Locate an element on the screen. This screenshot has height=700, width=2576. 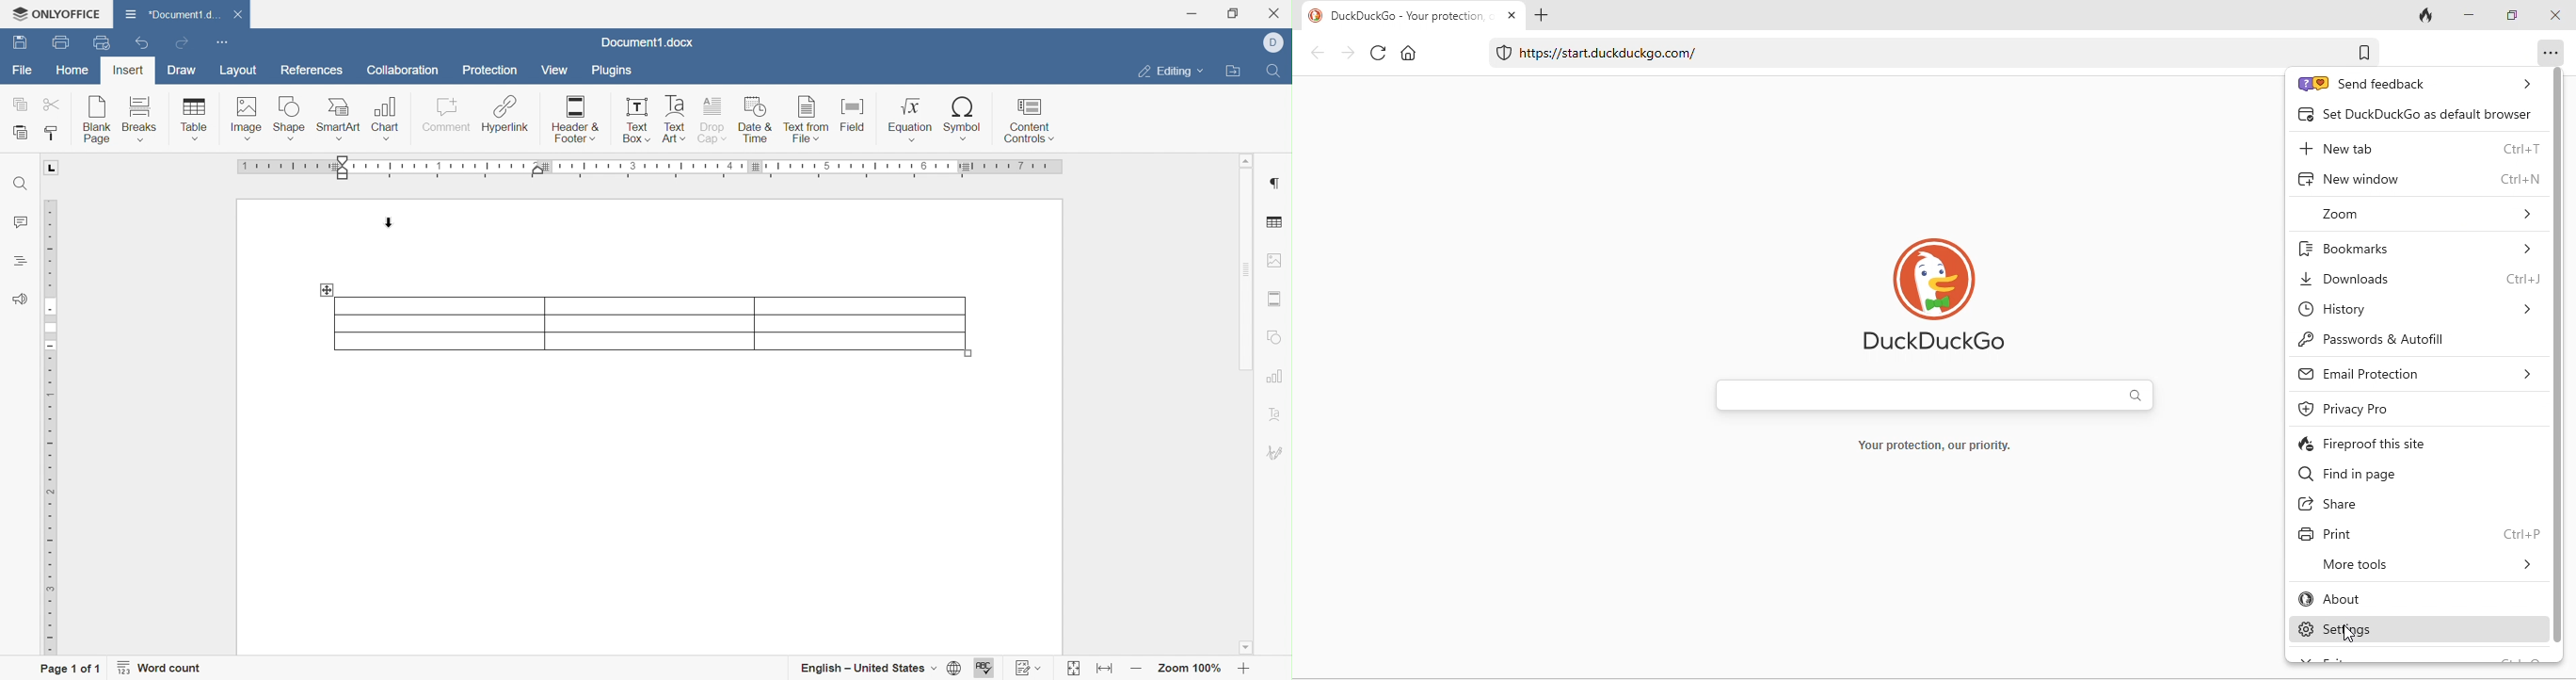
Smart art is located at coordinates (343, 120).